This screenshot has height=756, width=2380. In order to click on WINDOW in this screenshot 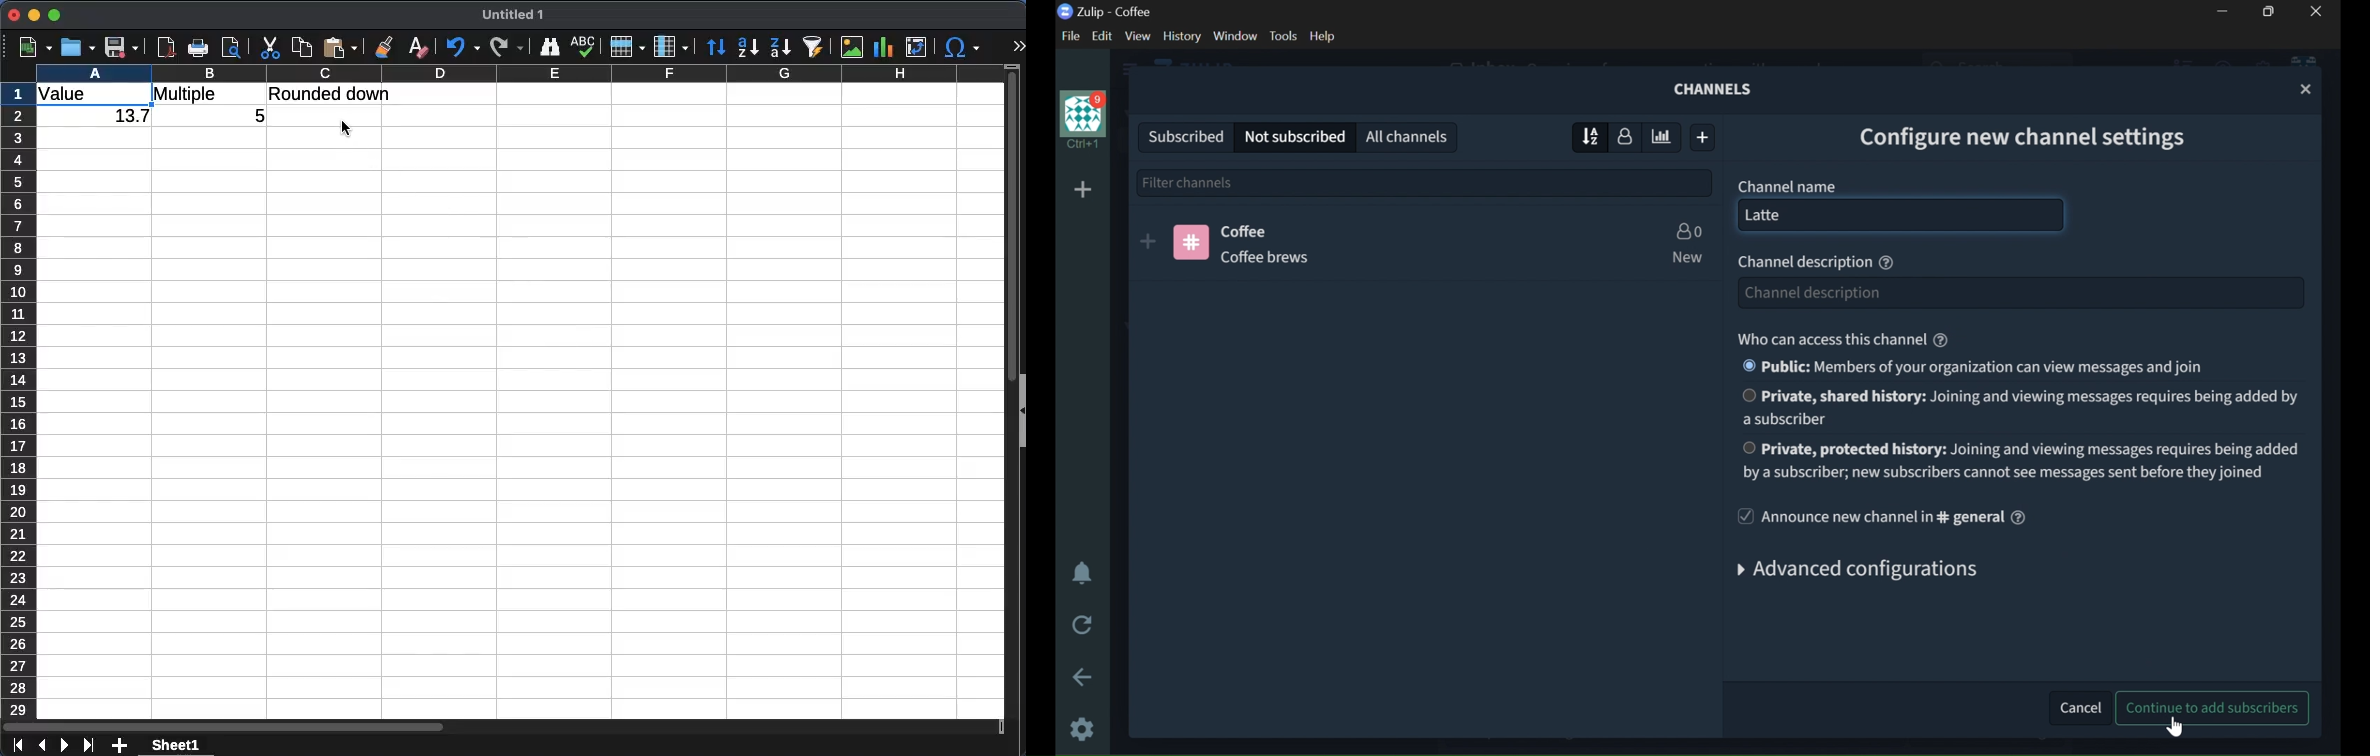, I will do `click(1236, 36)`.